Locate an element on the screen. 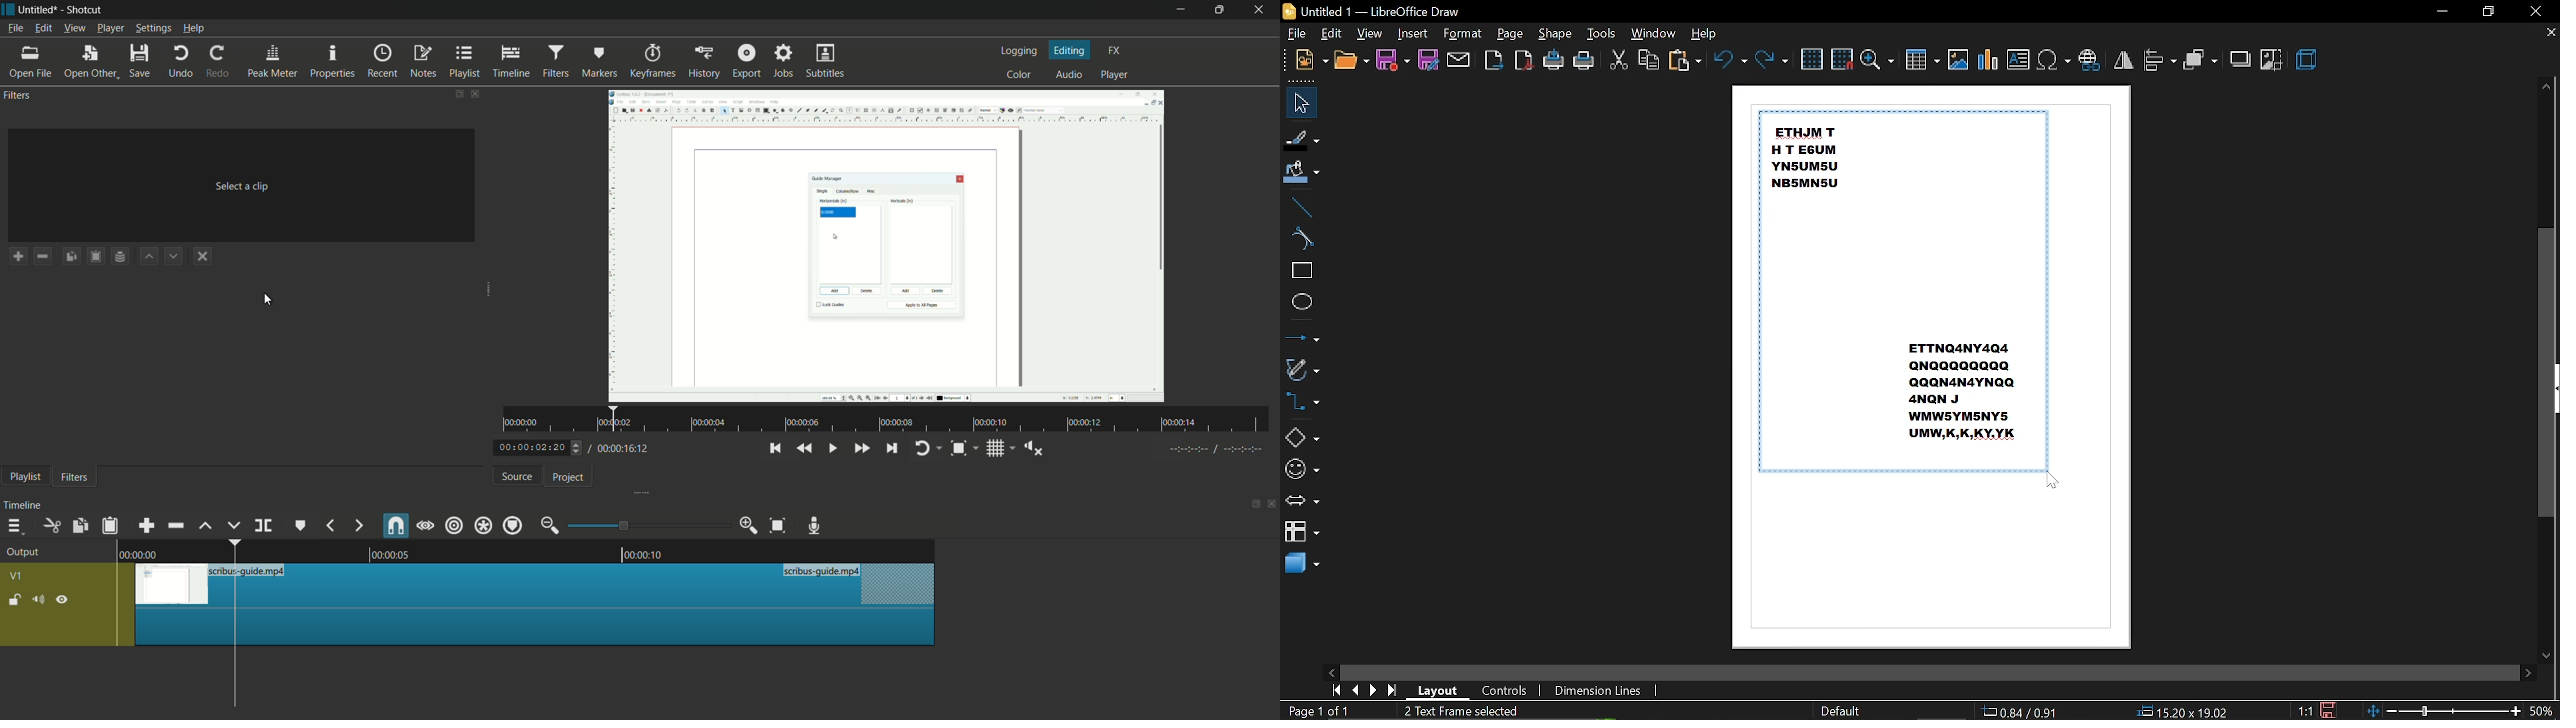 The image size is (2576, 728). filters is located at coordinates (557, 61).